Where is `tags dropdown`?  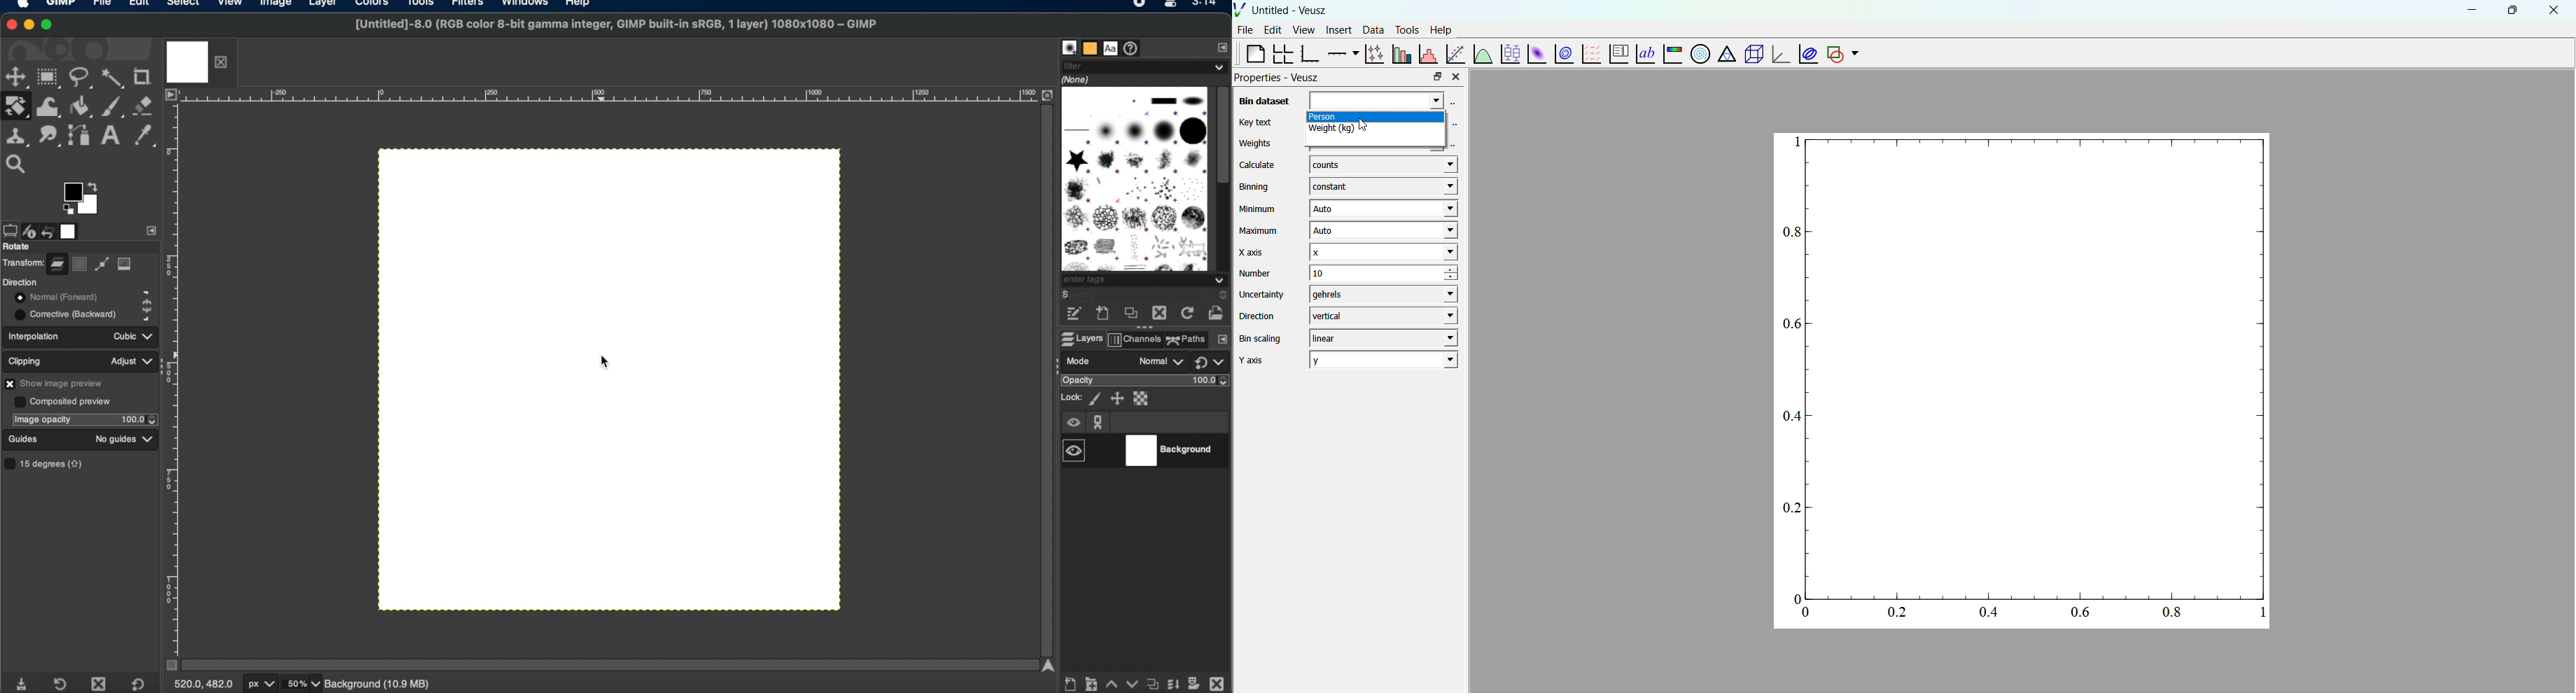
tags dropdown is located at coordinates (1146, 281).